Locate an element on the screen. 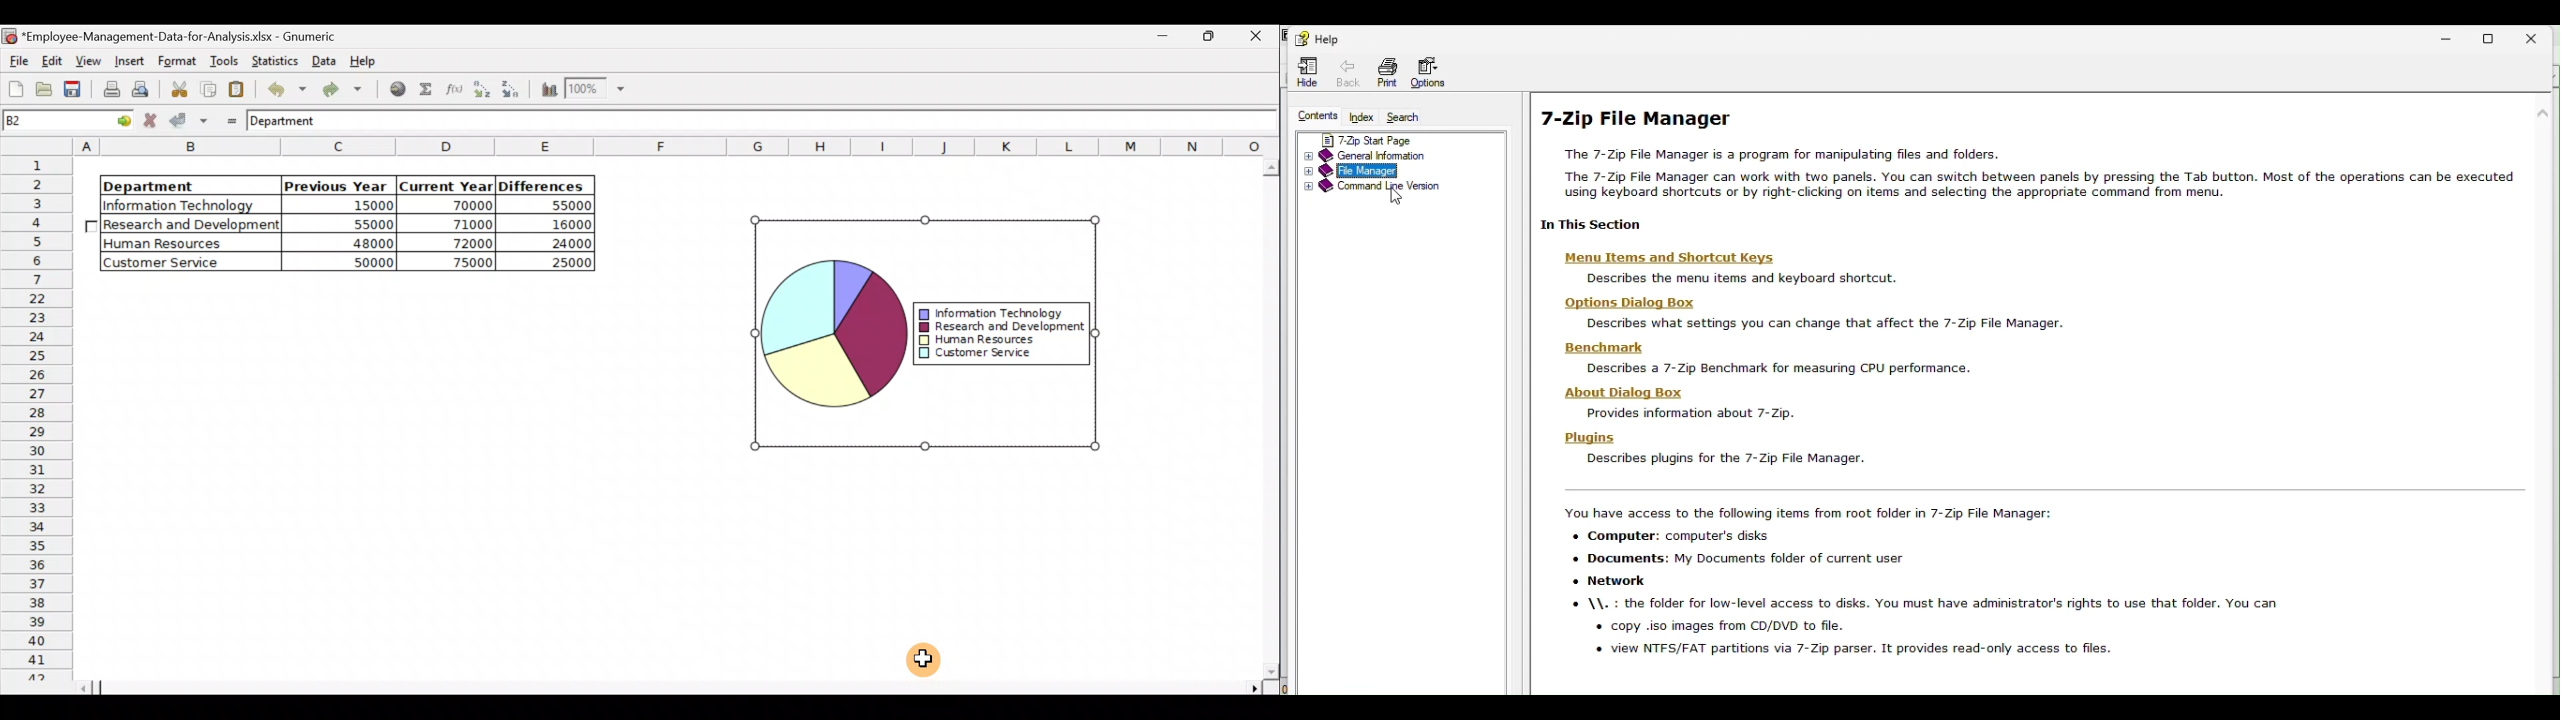 The image size is (2576, 728). Index is located at coordinates (1363, 117).